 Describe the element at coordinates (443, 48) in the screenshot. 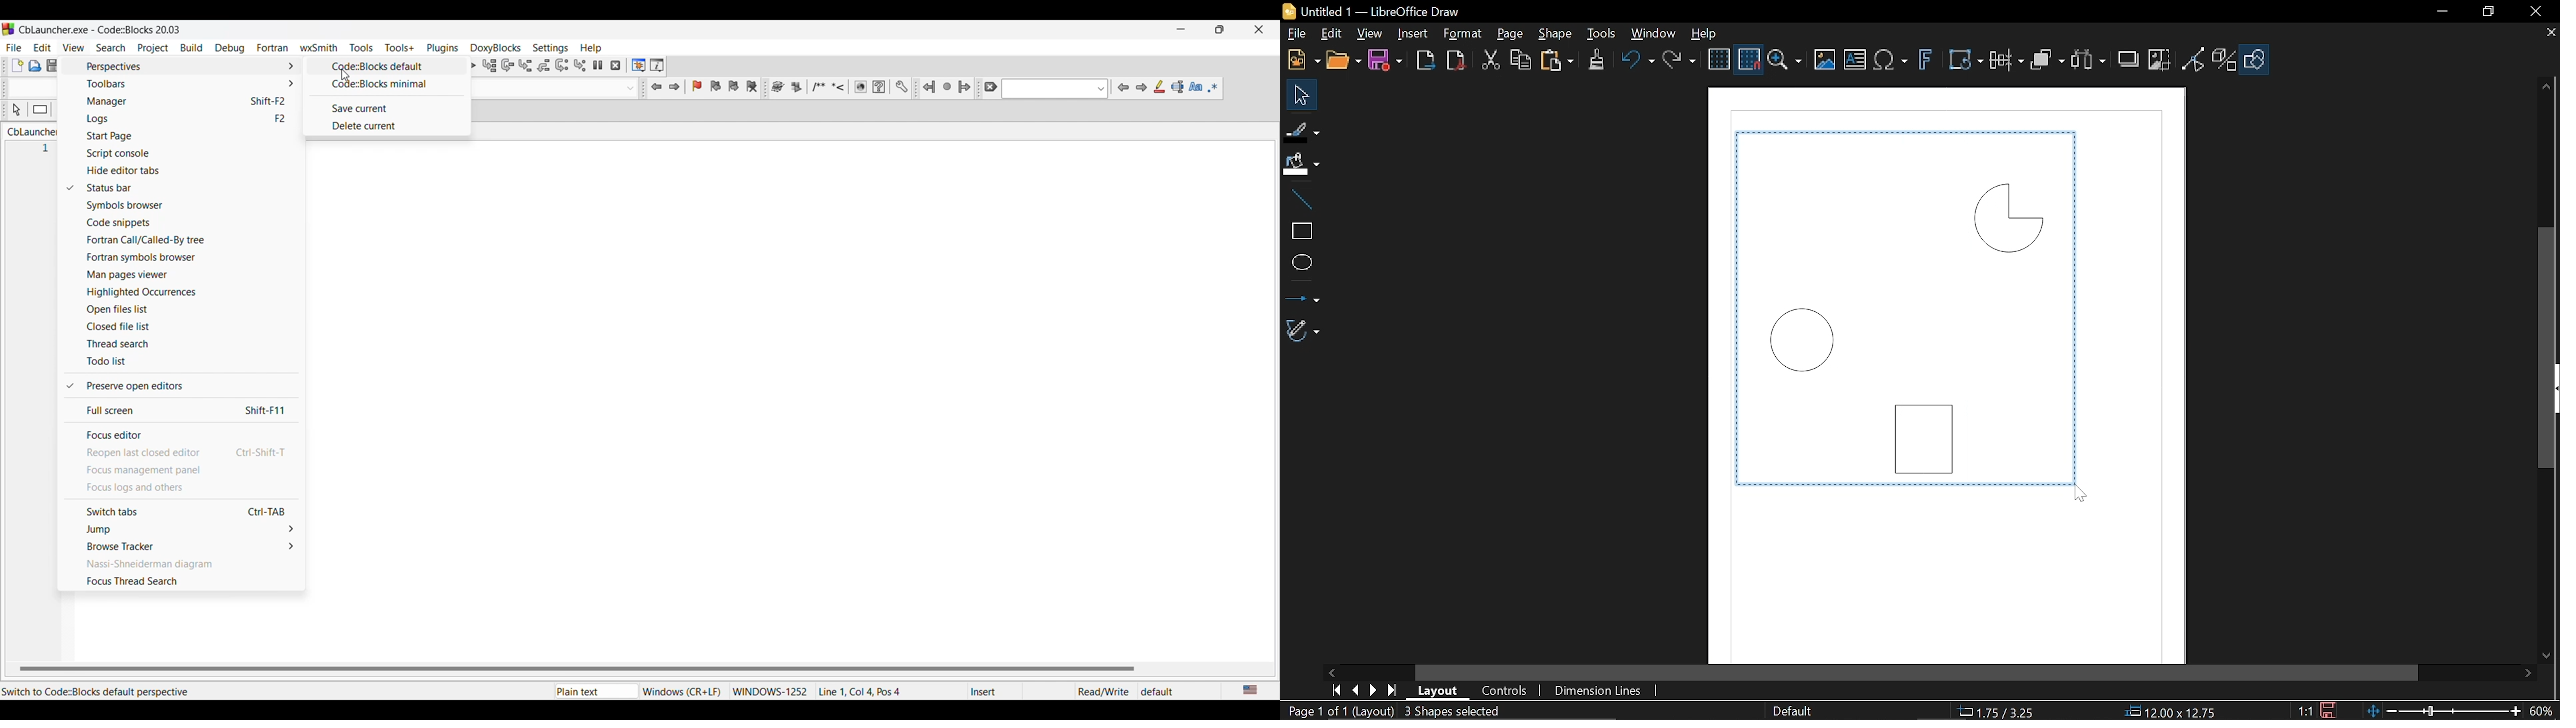

I see `Plugins menu` at that location.